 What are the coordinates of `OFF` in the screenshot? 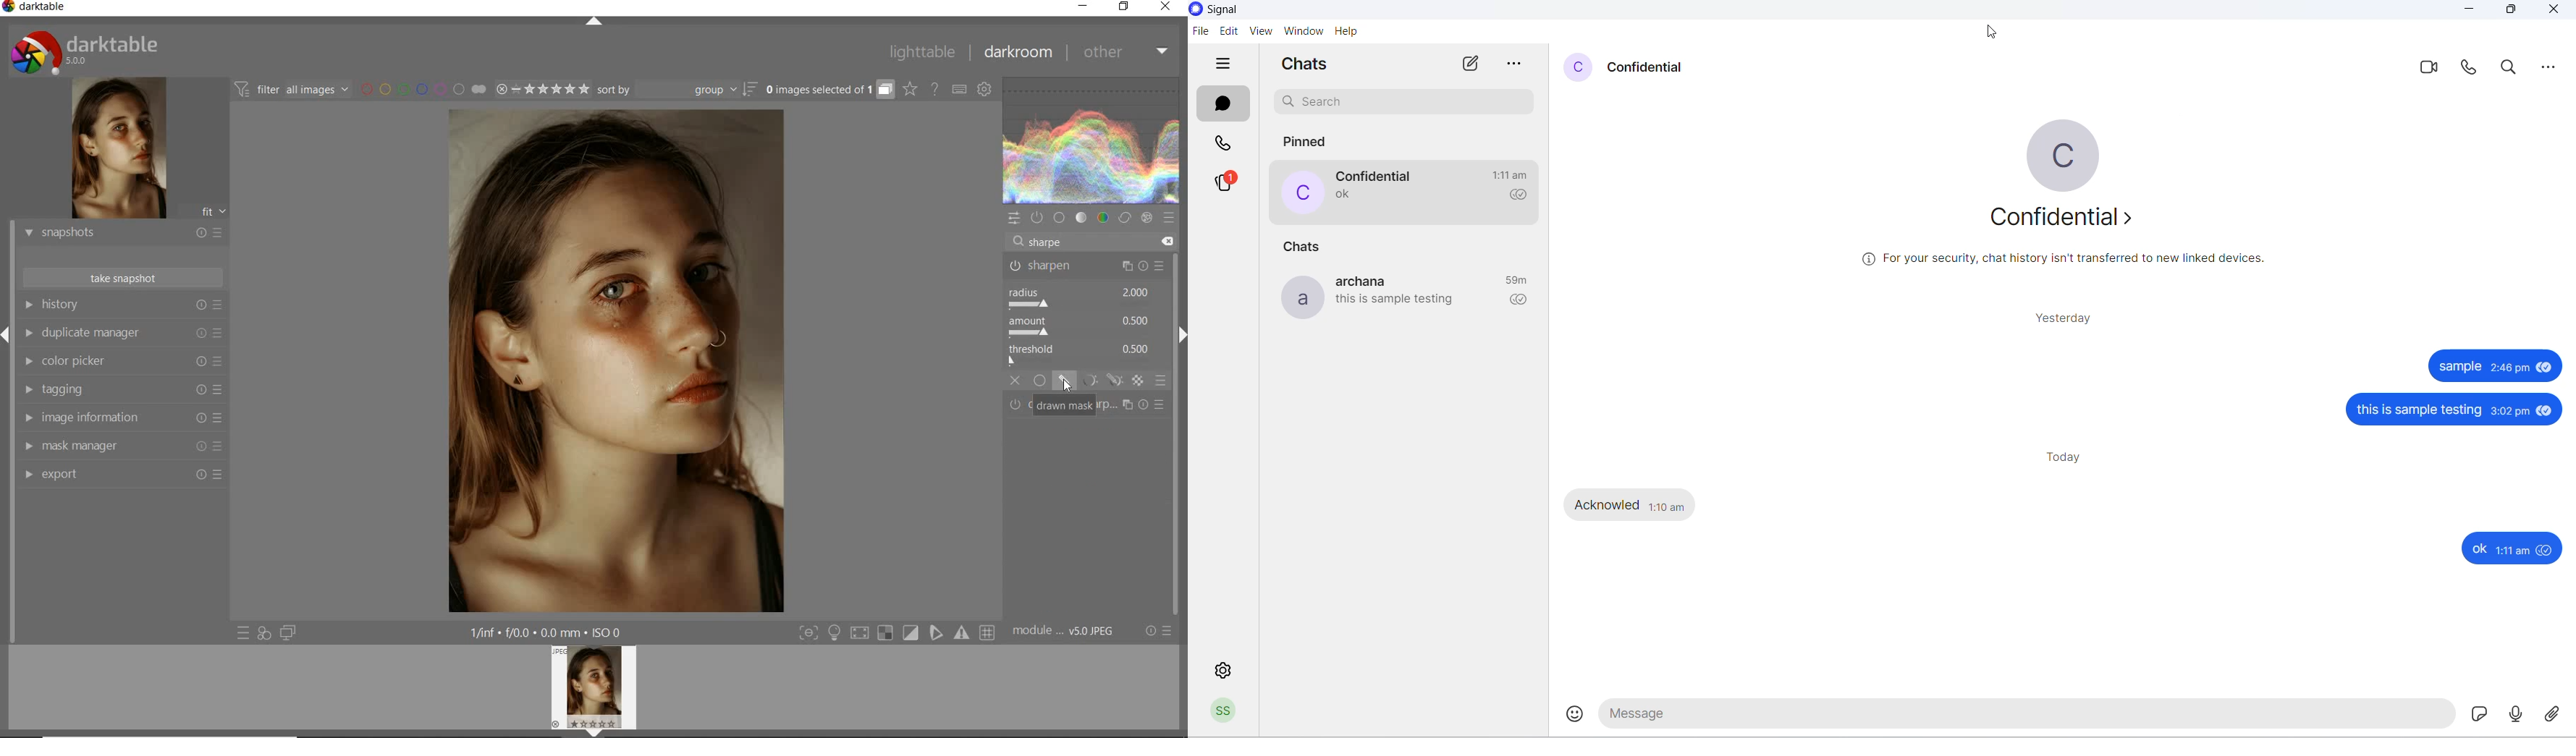 It's located at (1016, 380).